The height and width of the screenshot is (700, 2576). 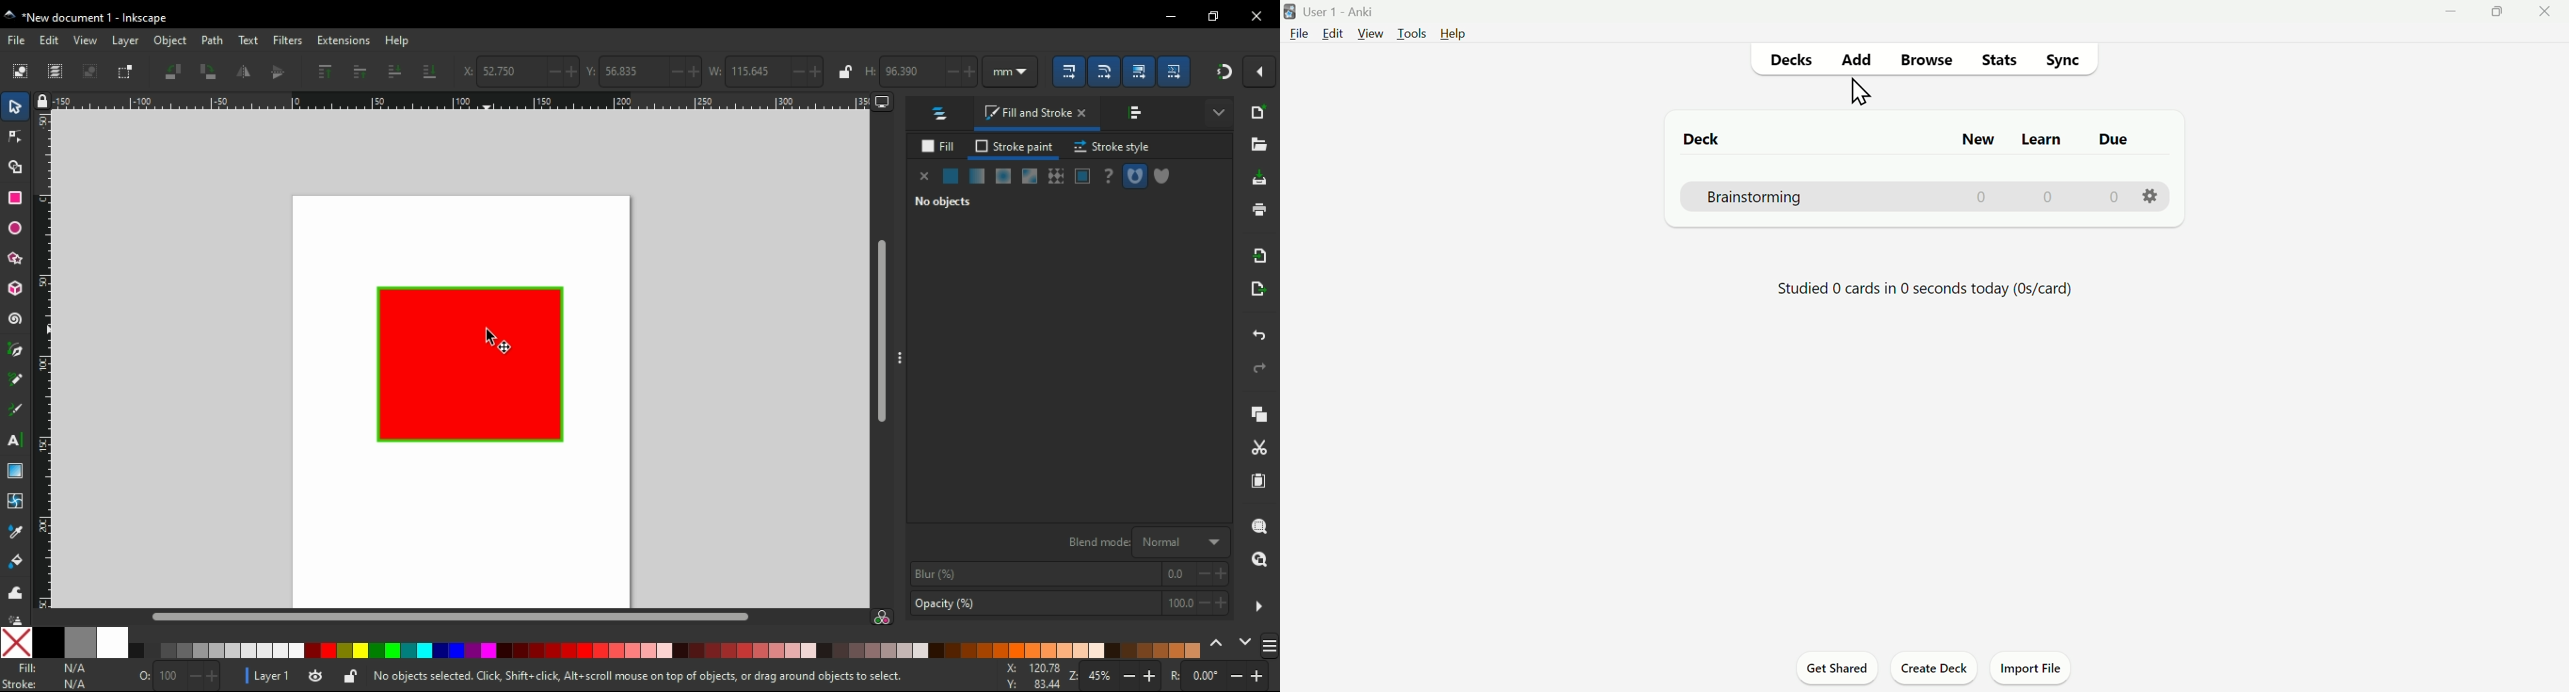 What do you see at coordinates (1256, 413) in the screenshot?
I see `copy` at bounding box center [1256, 413].